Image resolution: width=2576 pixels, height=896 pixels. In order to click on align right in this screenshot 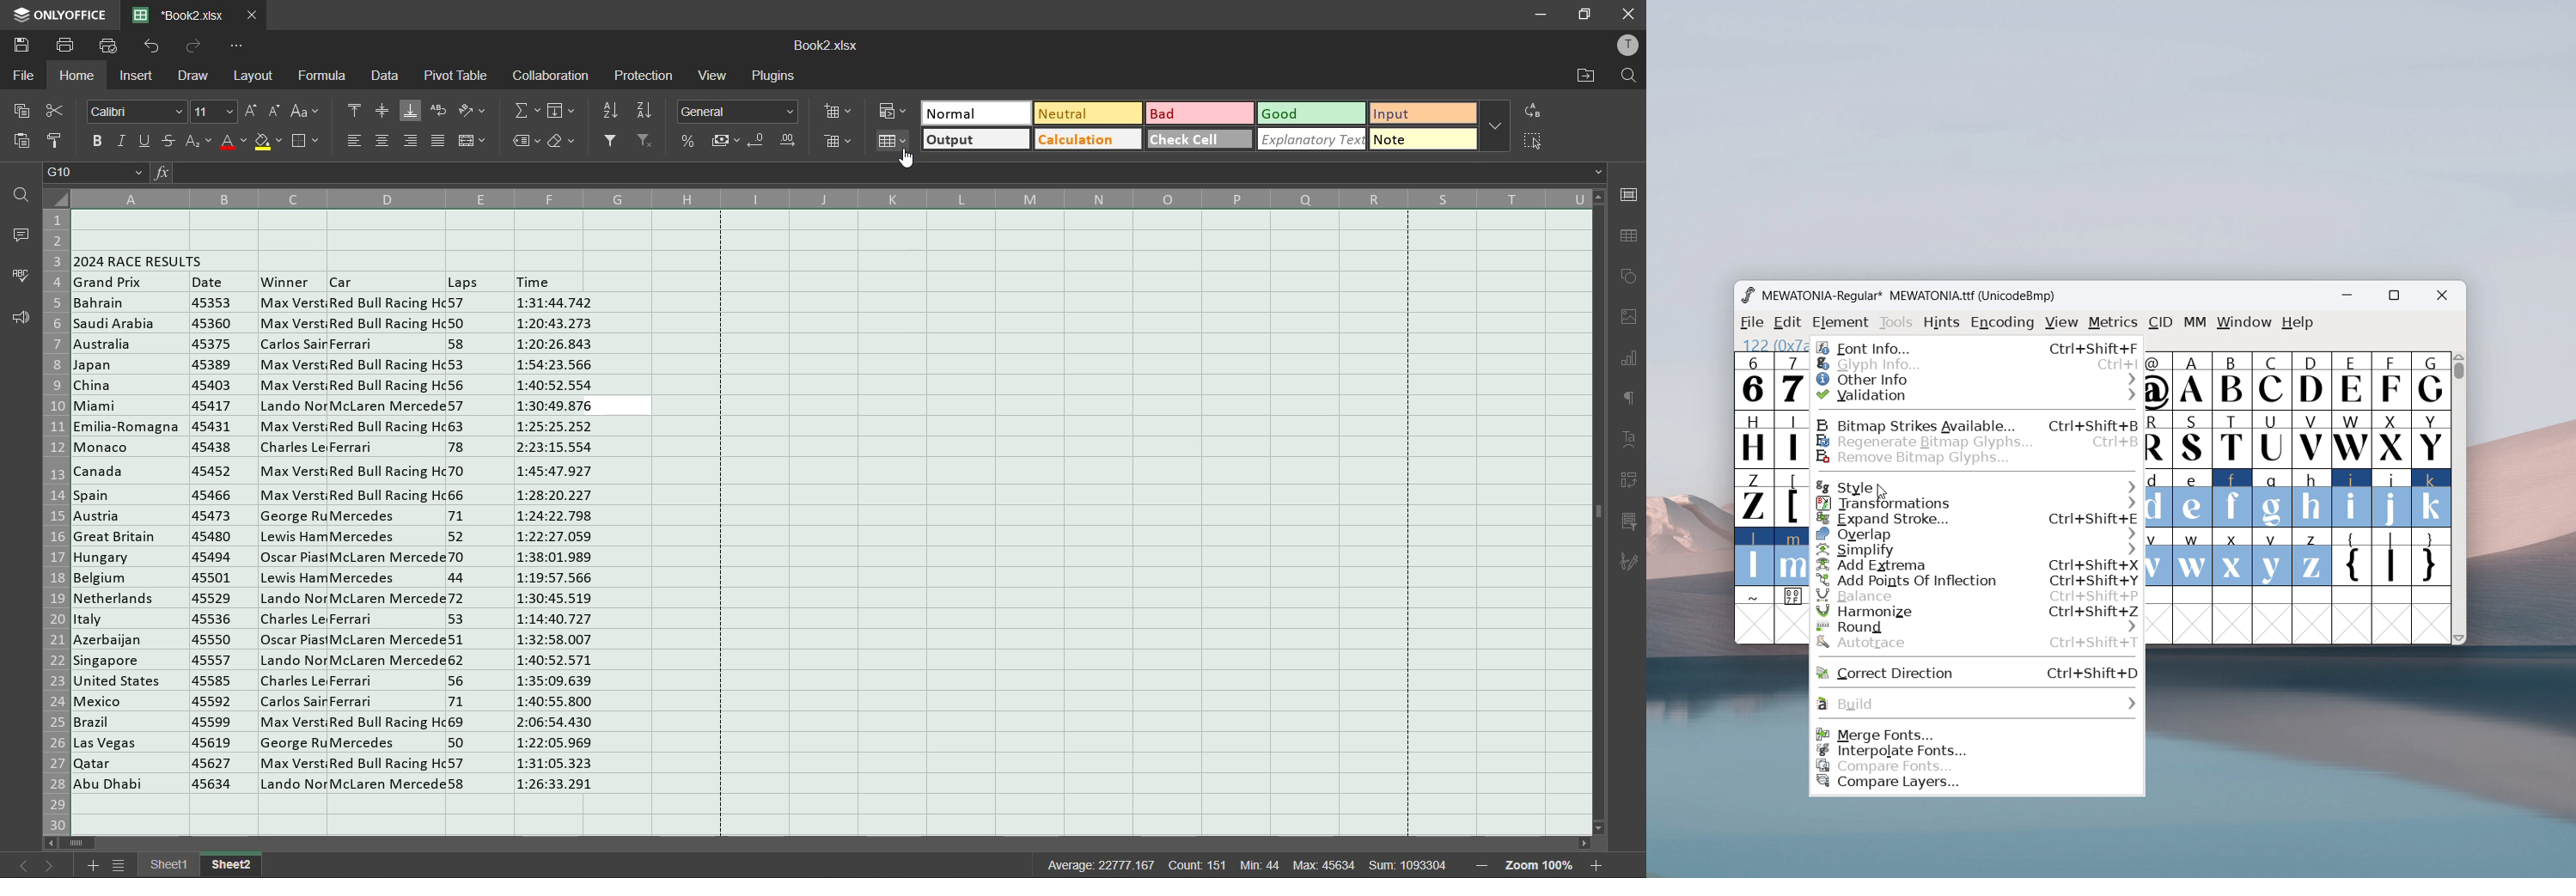, I will do `click(412, 142)`.